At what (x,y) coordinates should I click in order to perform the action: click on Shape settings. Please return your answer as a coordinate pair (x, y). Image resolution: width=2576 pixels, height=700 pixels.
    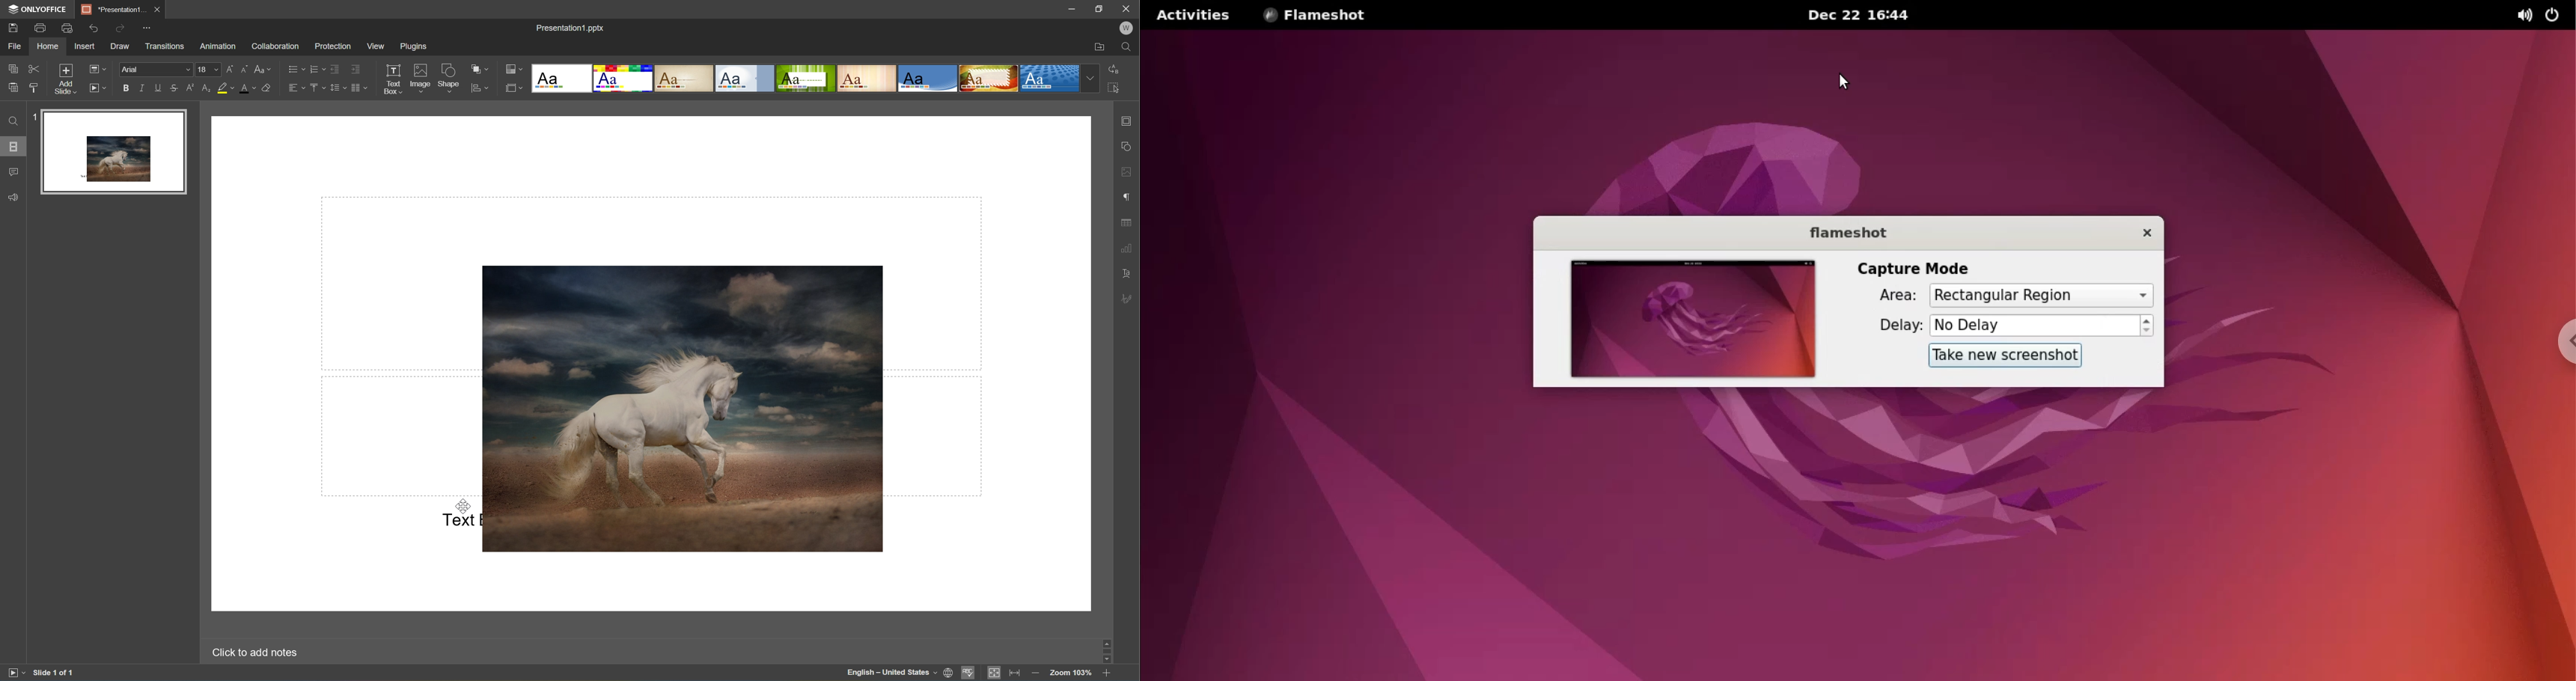
    Looking at the image, I should click on (1130, 145).